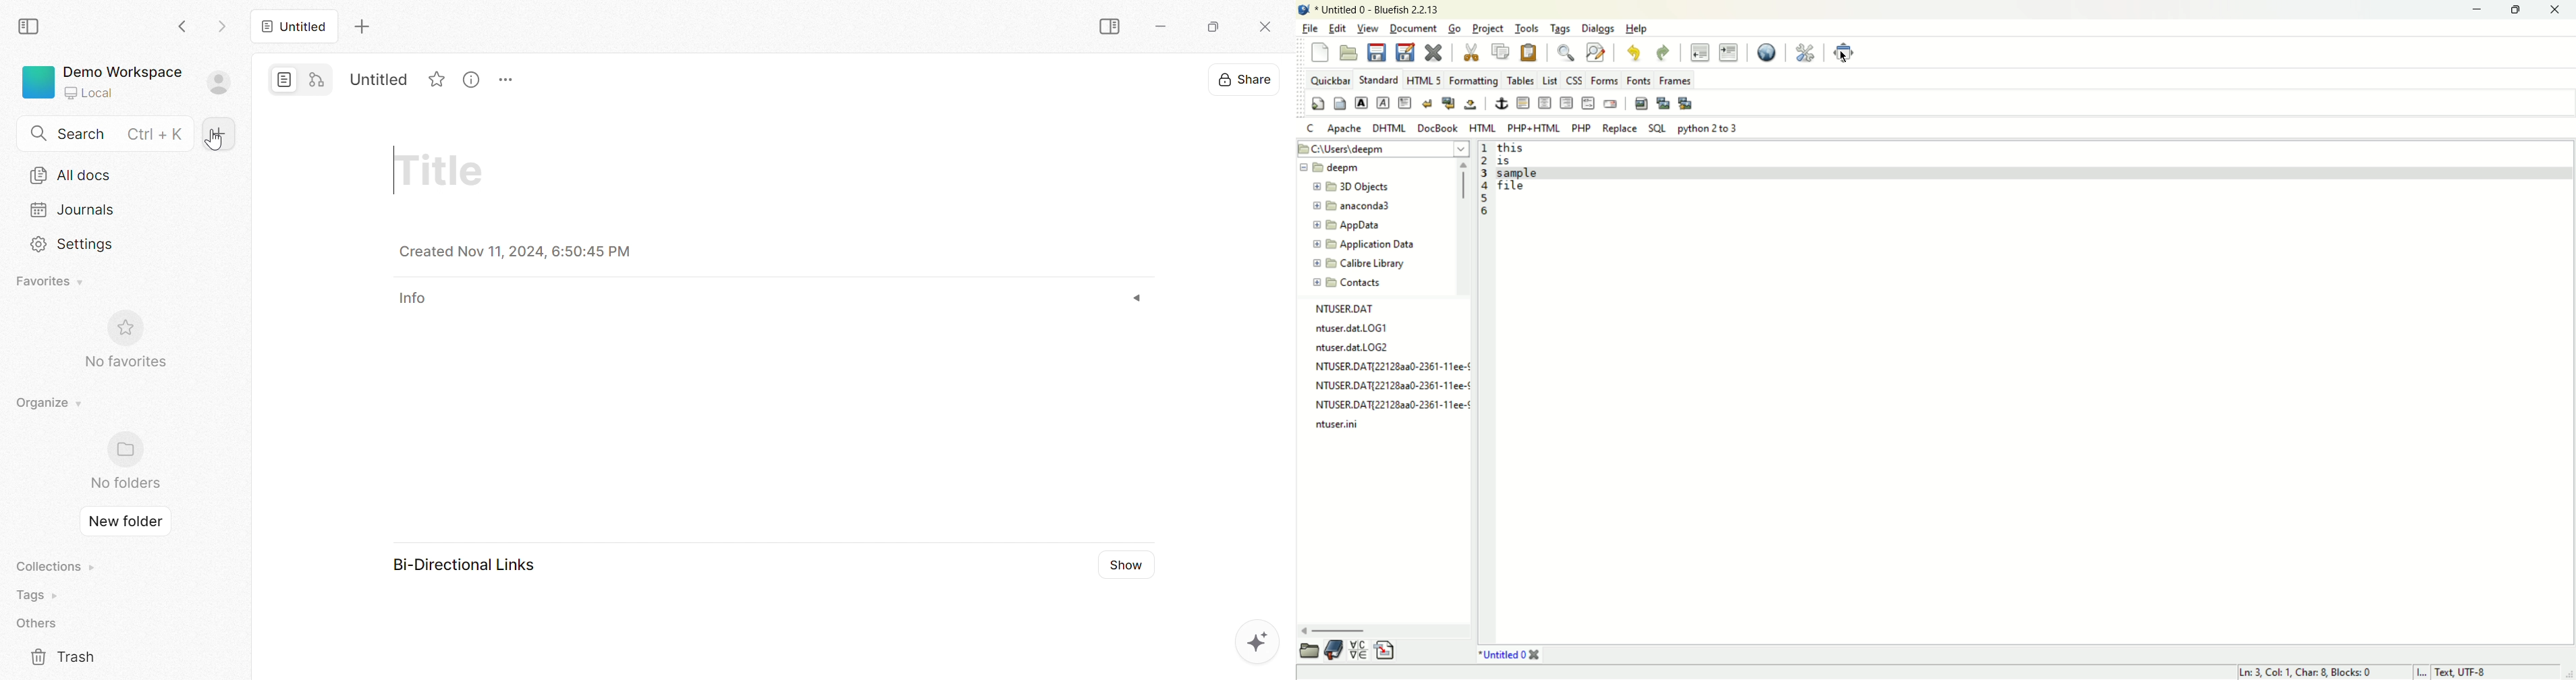 The height and width of the screenshot is (700, 2576). Describe the element at coordinates (71, 175) in the screenshot. I see `All docs` at that location.